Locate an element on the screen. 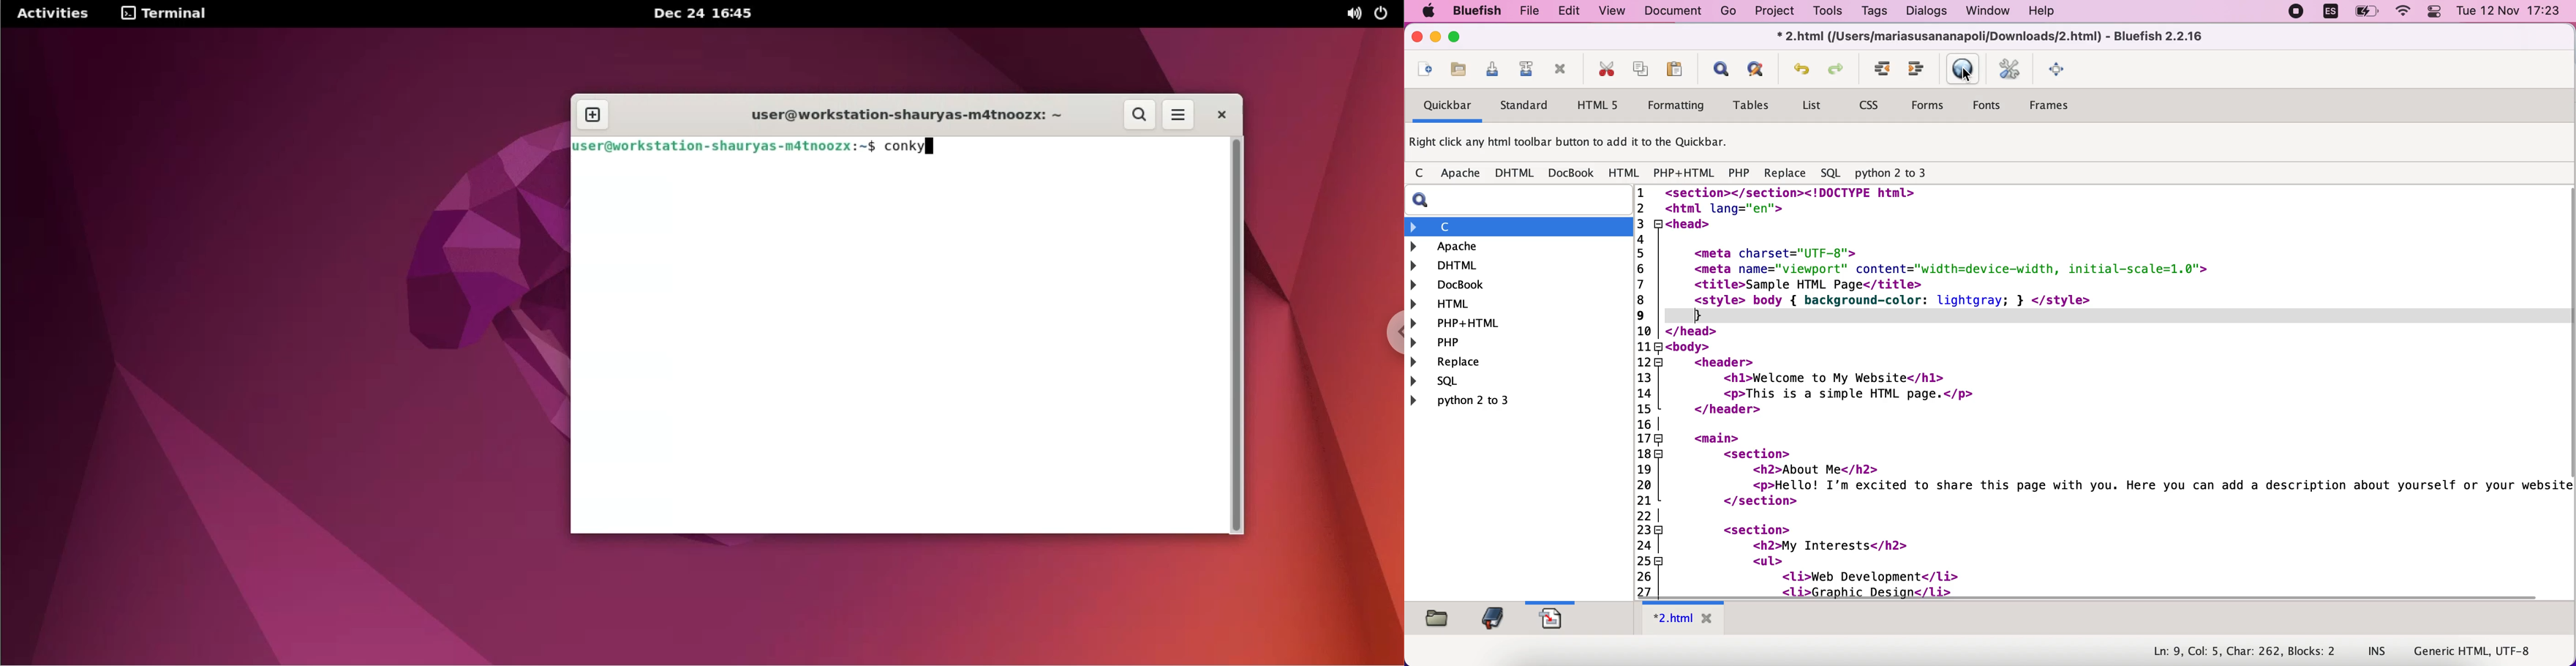 This screenshot has width=2576, height=672. battery is located at coordinates (2364, 15).